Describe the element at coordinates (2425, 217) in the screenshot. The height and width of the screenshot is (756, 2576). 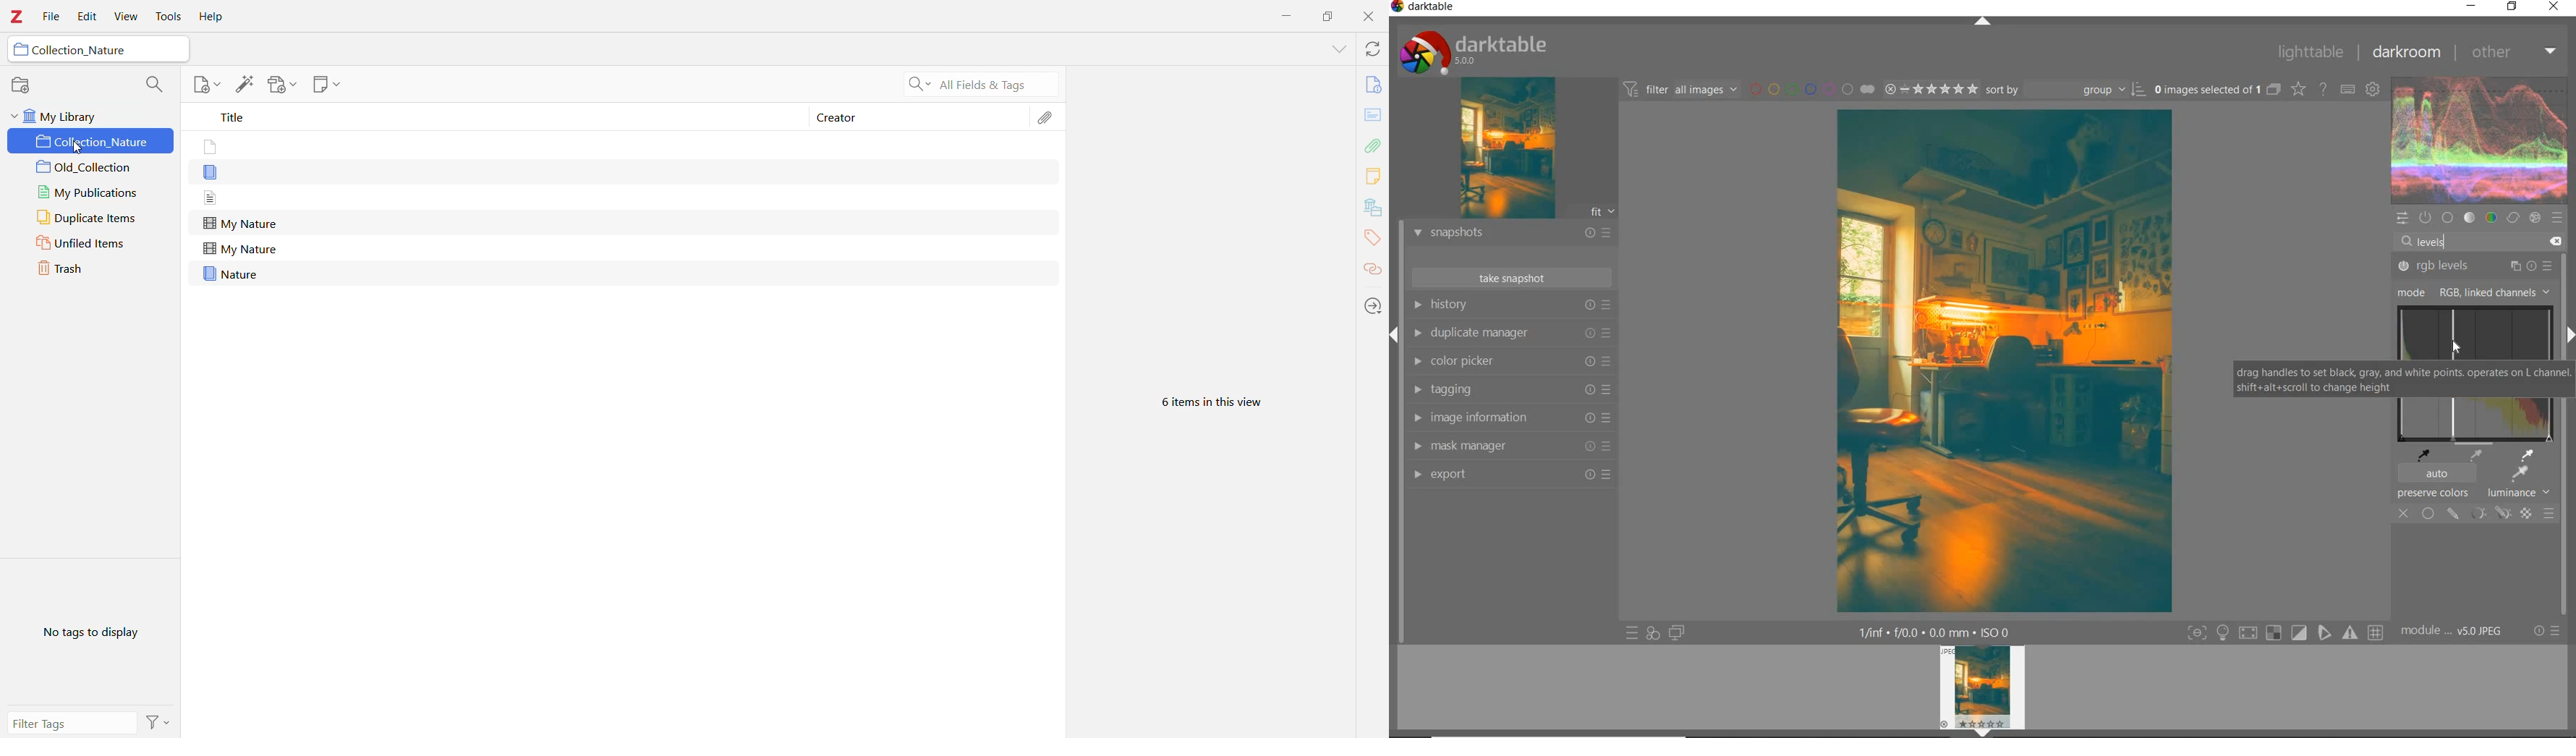
I see `show only active modules` at that location.